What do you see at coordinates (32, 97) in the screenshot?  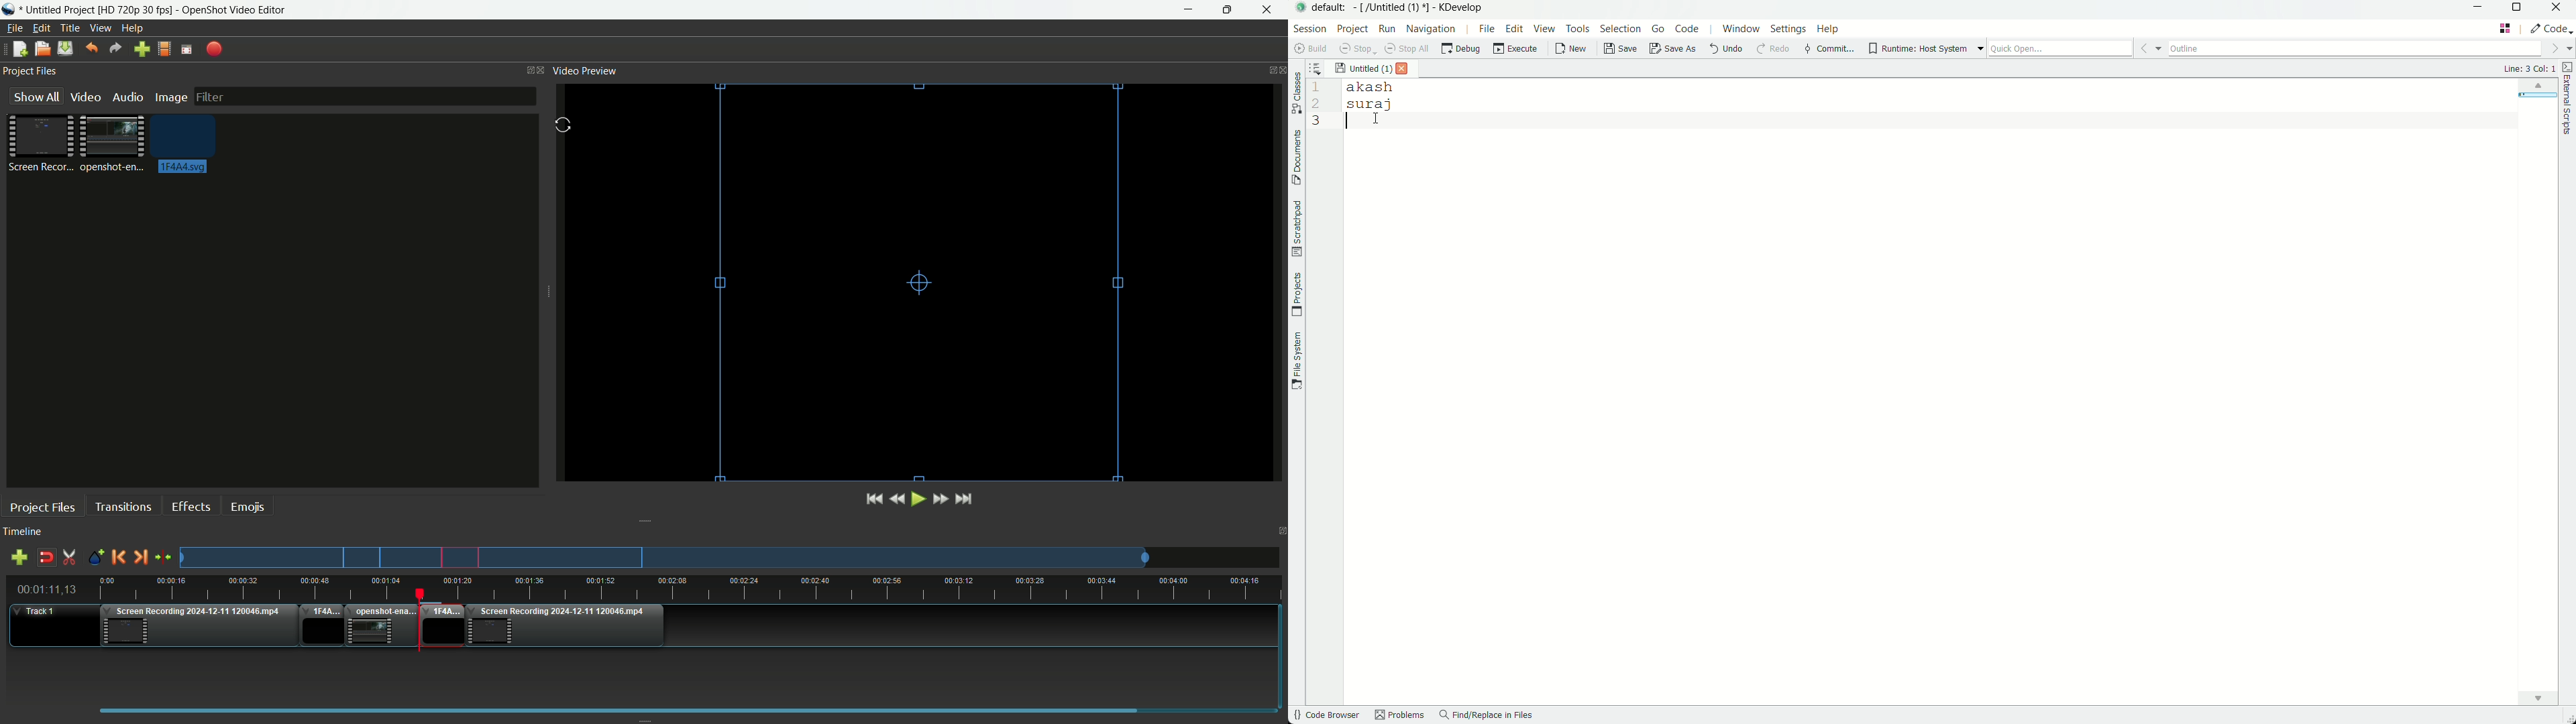 I see `Show all` at bounding box center [32, 97].